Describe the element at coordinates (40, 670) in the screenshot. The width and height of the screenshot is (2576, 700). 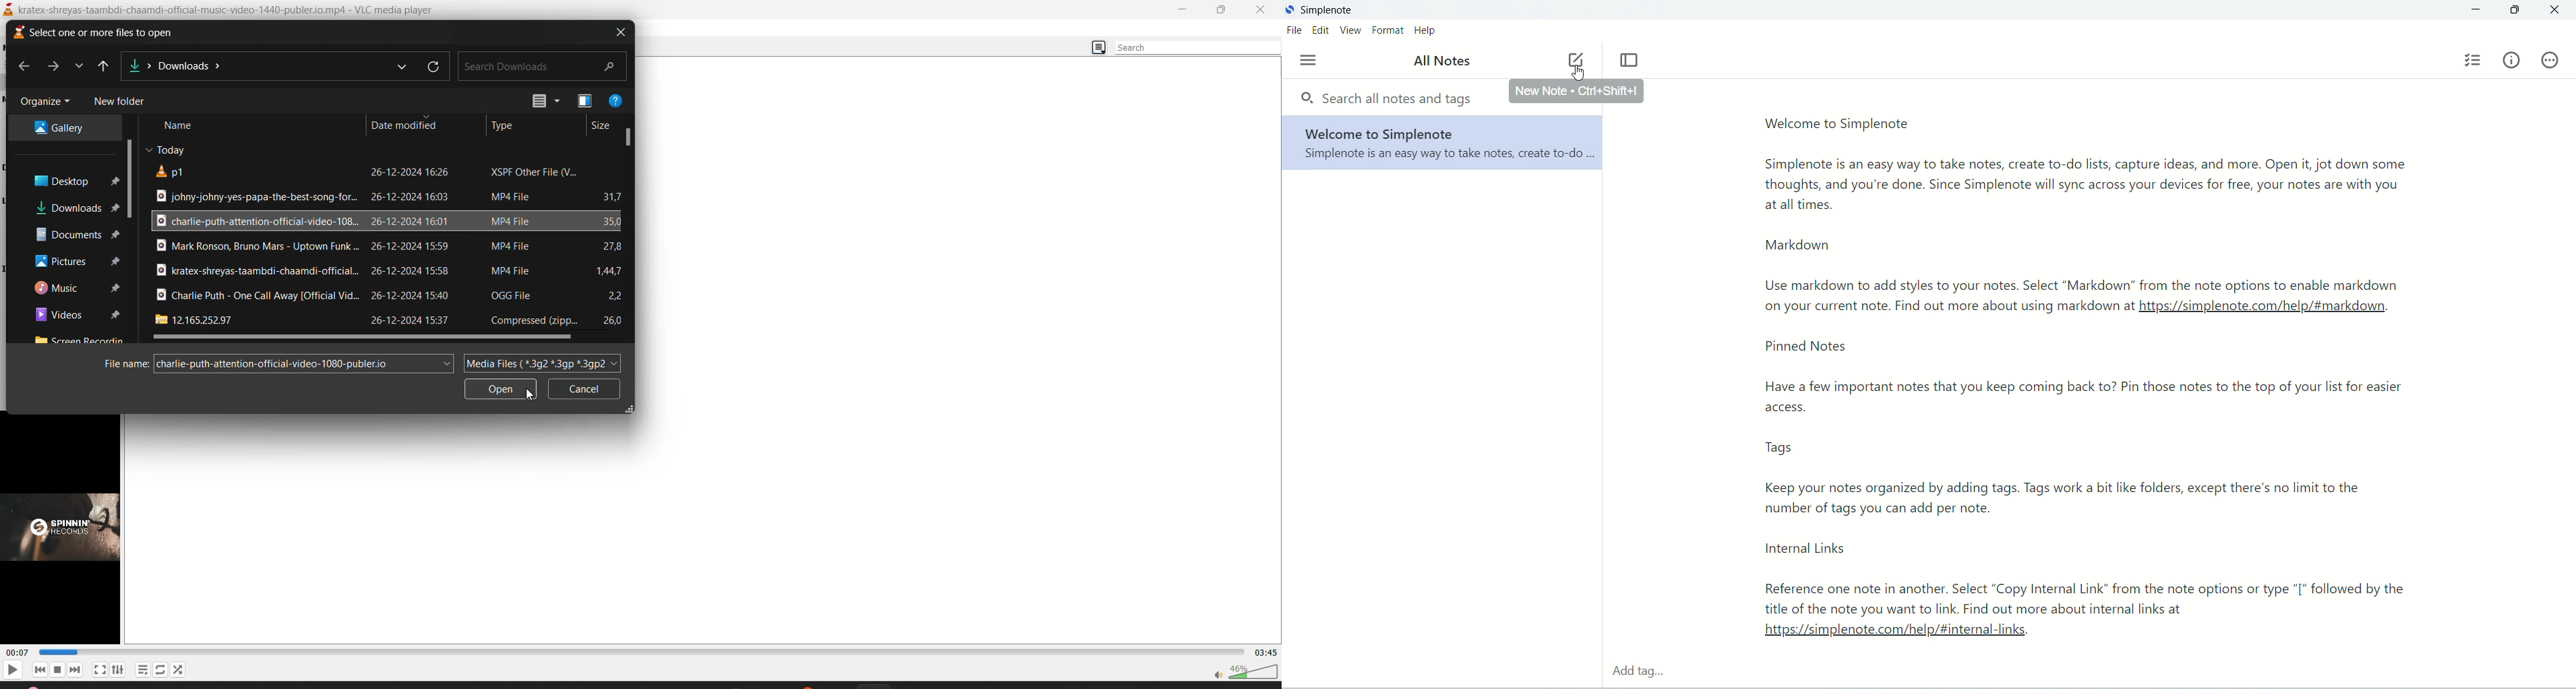
I see `previous` at that location.